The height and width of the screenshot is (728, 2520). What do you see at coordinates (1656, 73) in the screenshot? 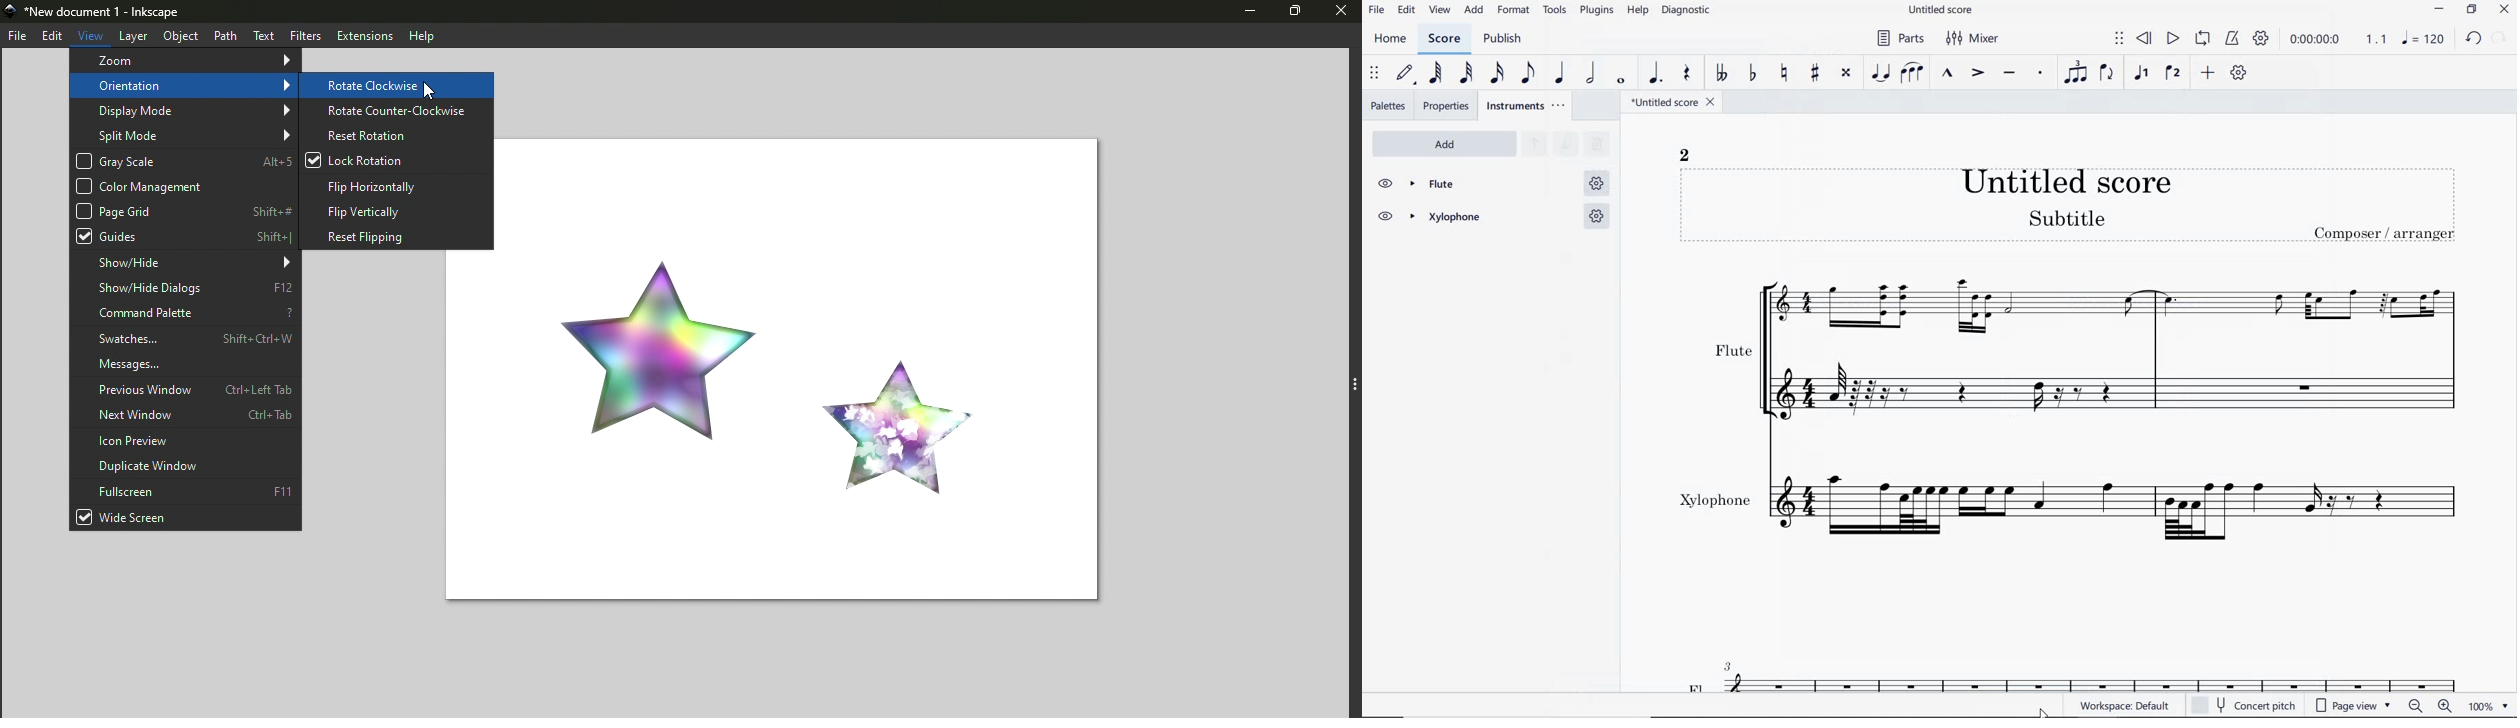
I see `AUGMENTATION DOT` at bounding box center [1656, 73].